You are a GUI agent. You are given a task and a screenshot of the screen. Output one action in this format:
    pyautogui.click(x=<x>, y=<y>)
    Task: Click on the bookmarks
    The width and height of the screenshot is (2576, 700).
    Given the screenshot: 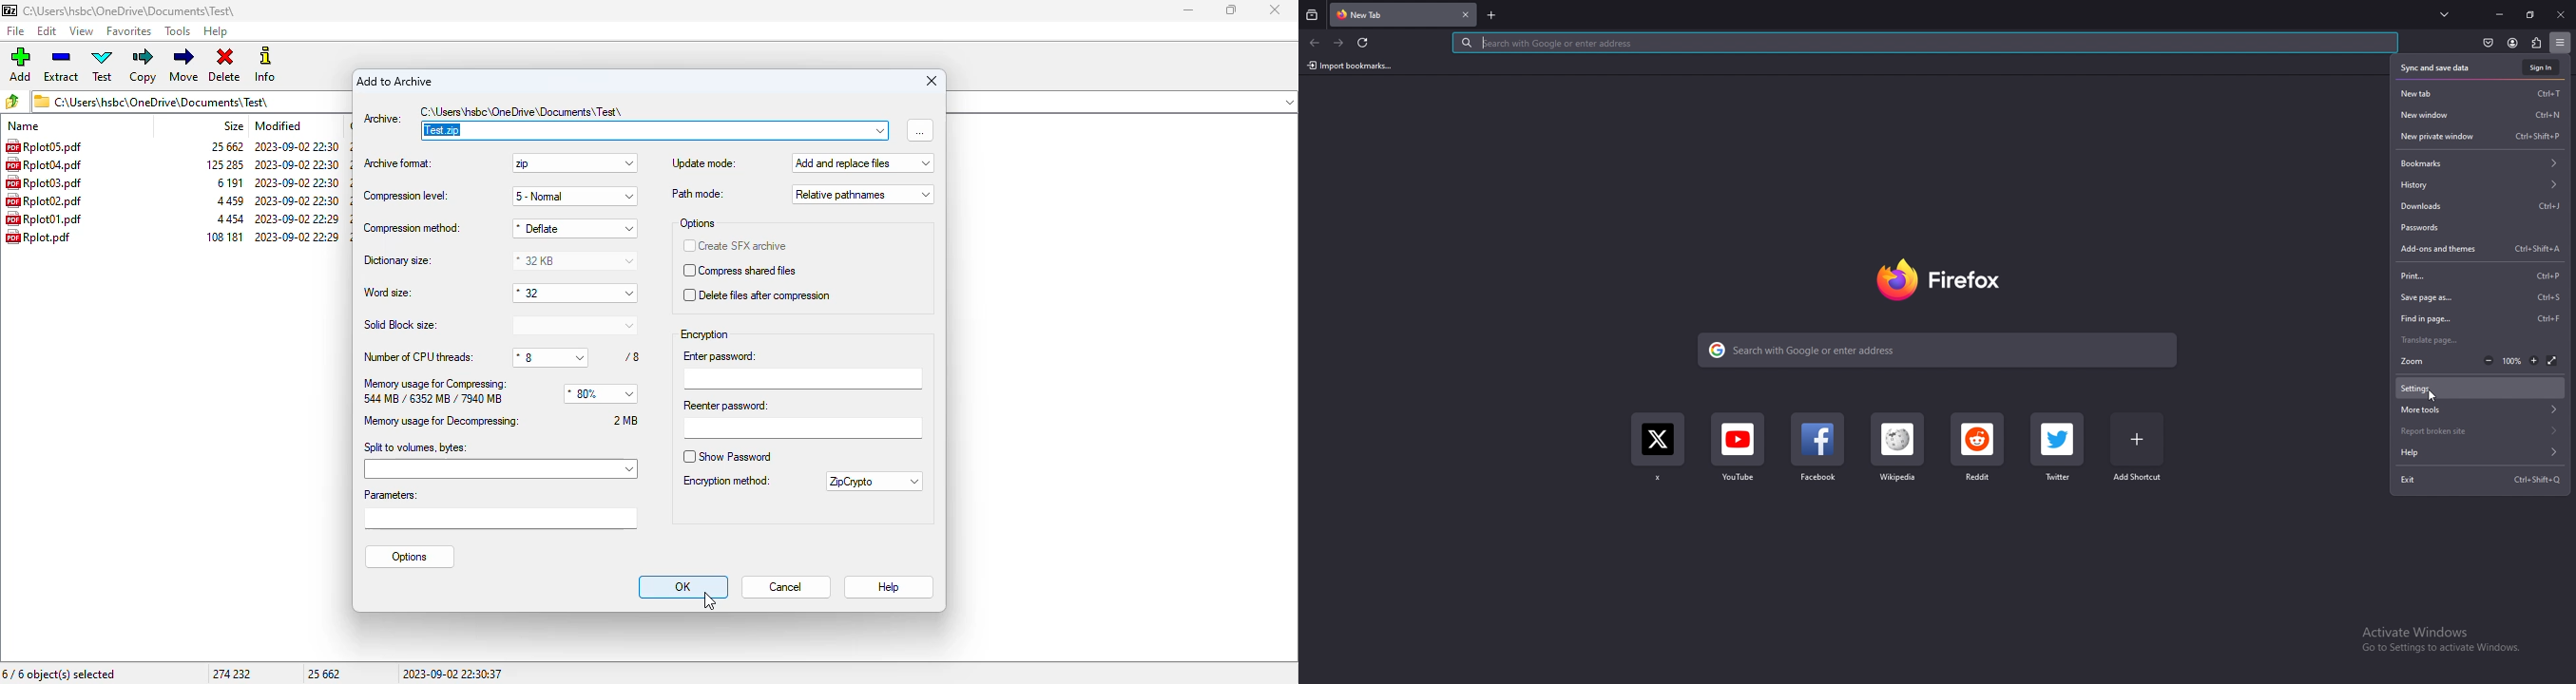 What is the action you would take?
    pyautogui.click(x=2482, y=163)
    